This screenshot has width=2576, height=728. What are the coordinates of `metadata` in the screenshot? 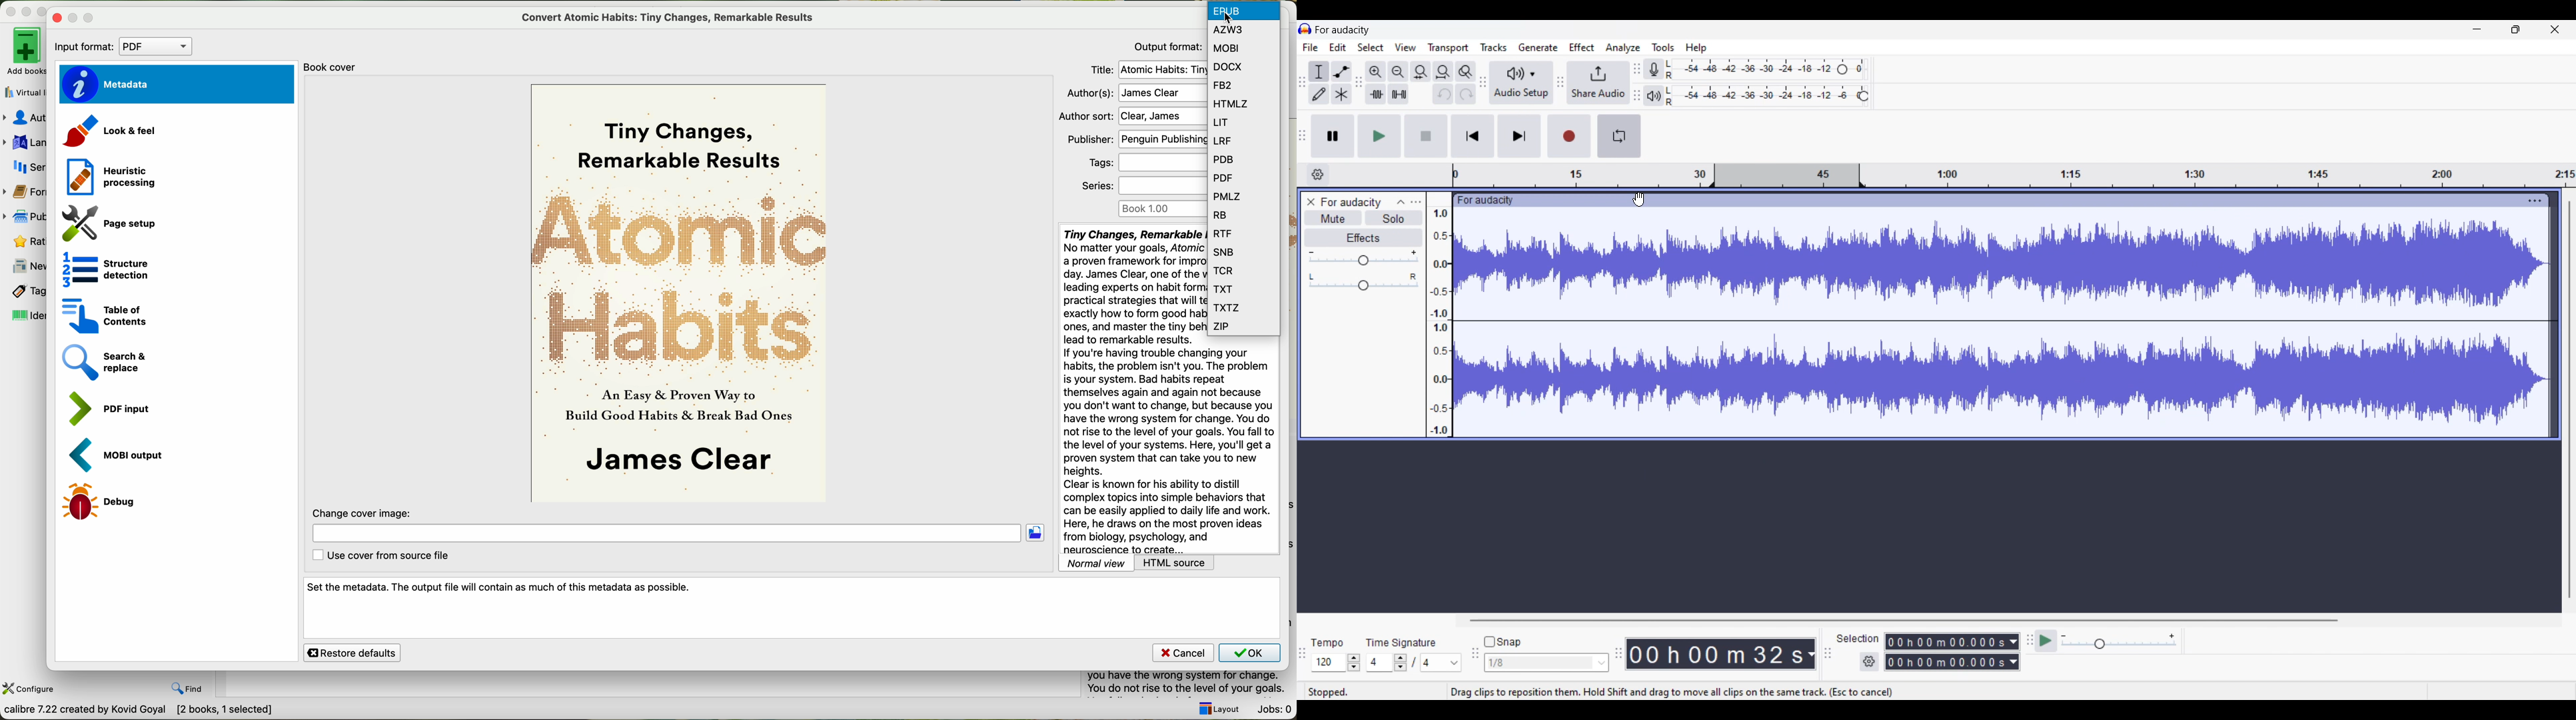 It's located at (175, 84).